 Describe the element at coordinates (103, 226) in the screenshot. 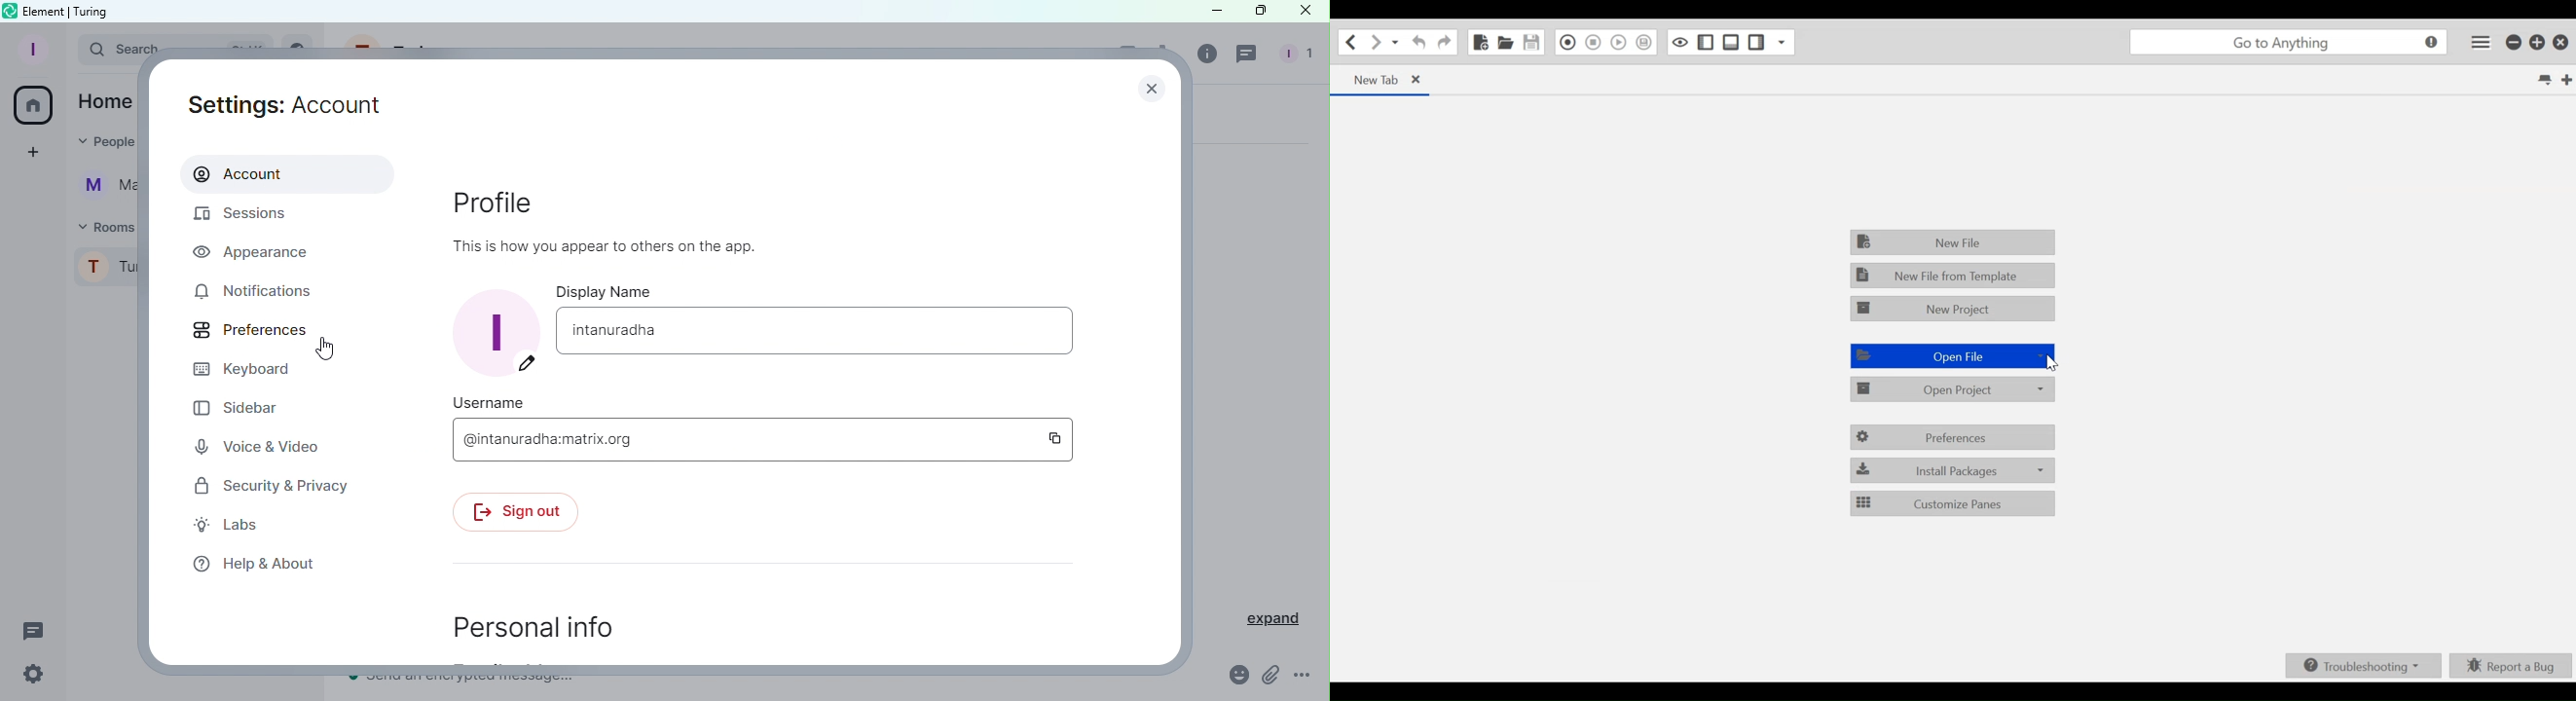

I see `Rooms` at that location.